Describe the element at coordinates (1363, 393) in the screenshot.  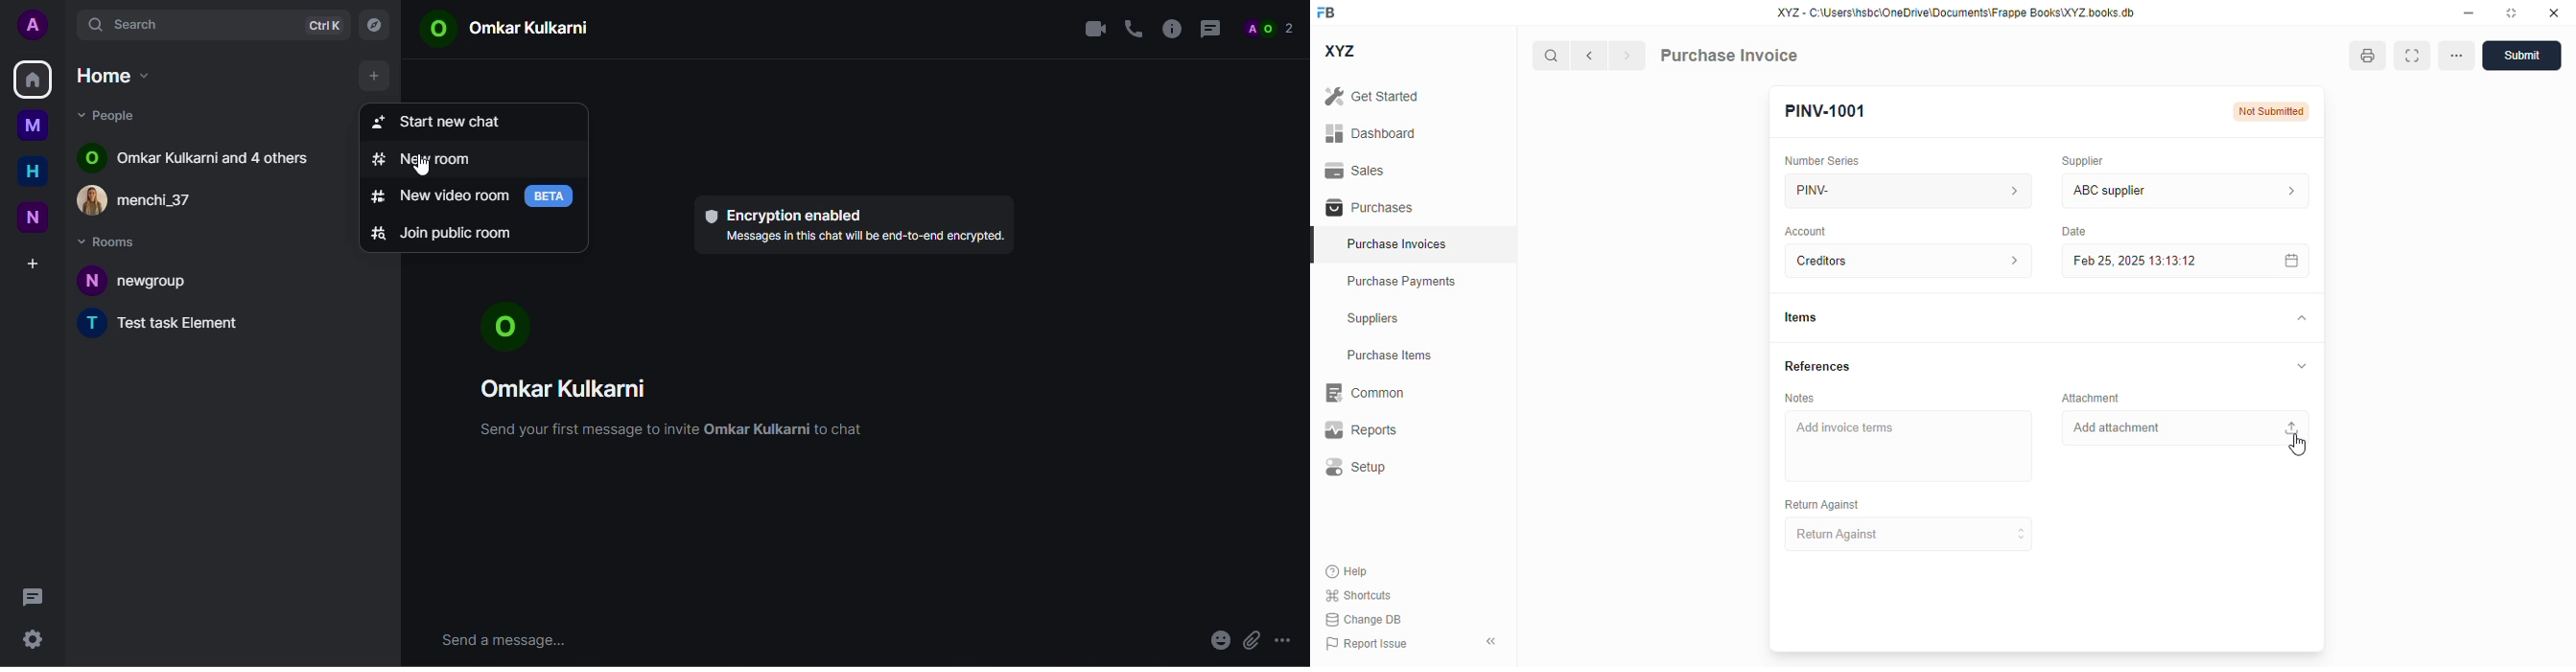
I see `common` at that location.